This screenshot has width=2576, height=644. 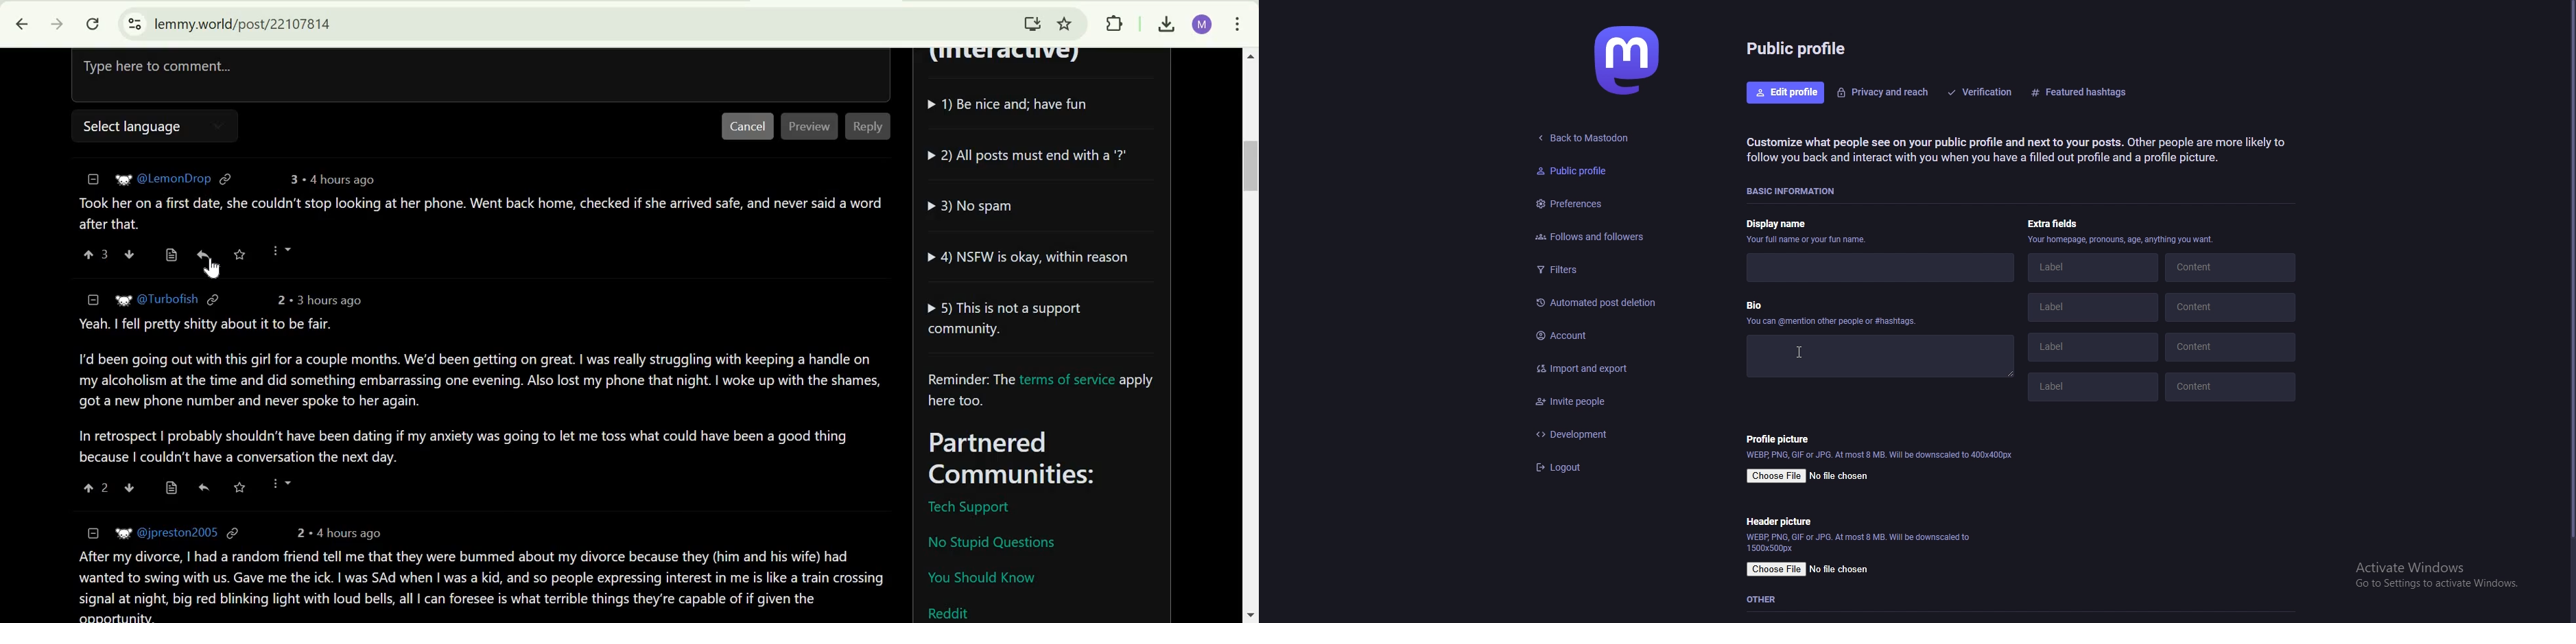 What do you see at coordinates (2434, 574) in the screenshot?
I see `windows activation prompt` at bounding box center [2434, 574].